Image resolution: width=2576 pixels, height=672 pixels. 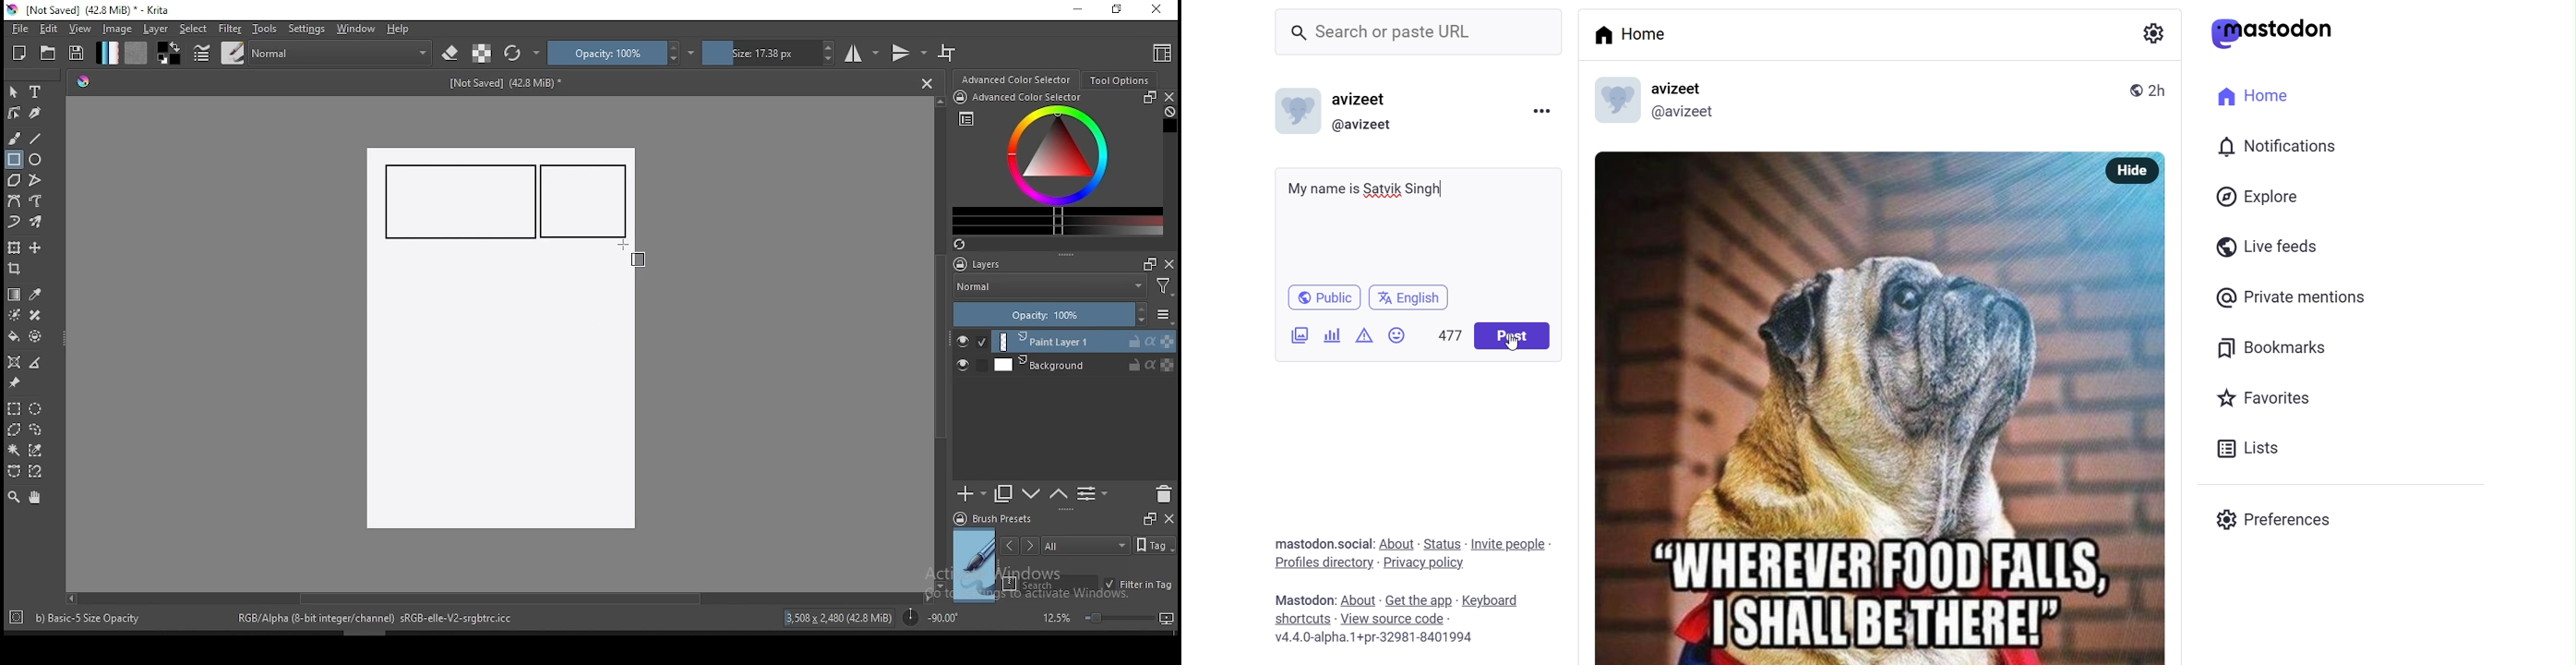 I want to click on avizeet, so click(x=1364, y=100).